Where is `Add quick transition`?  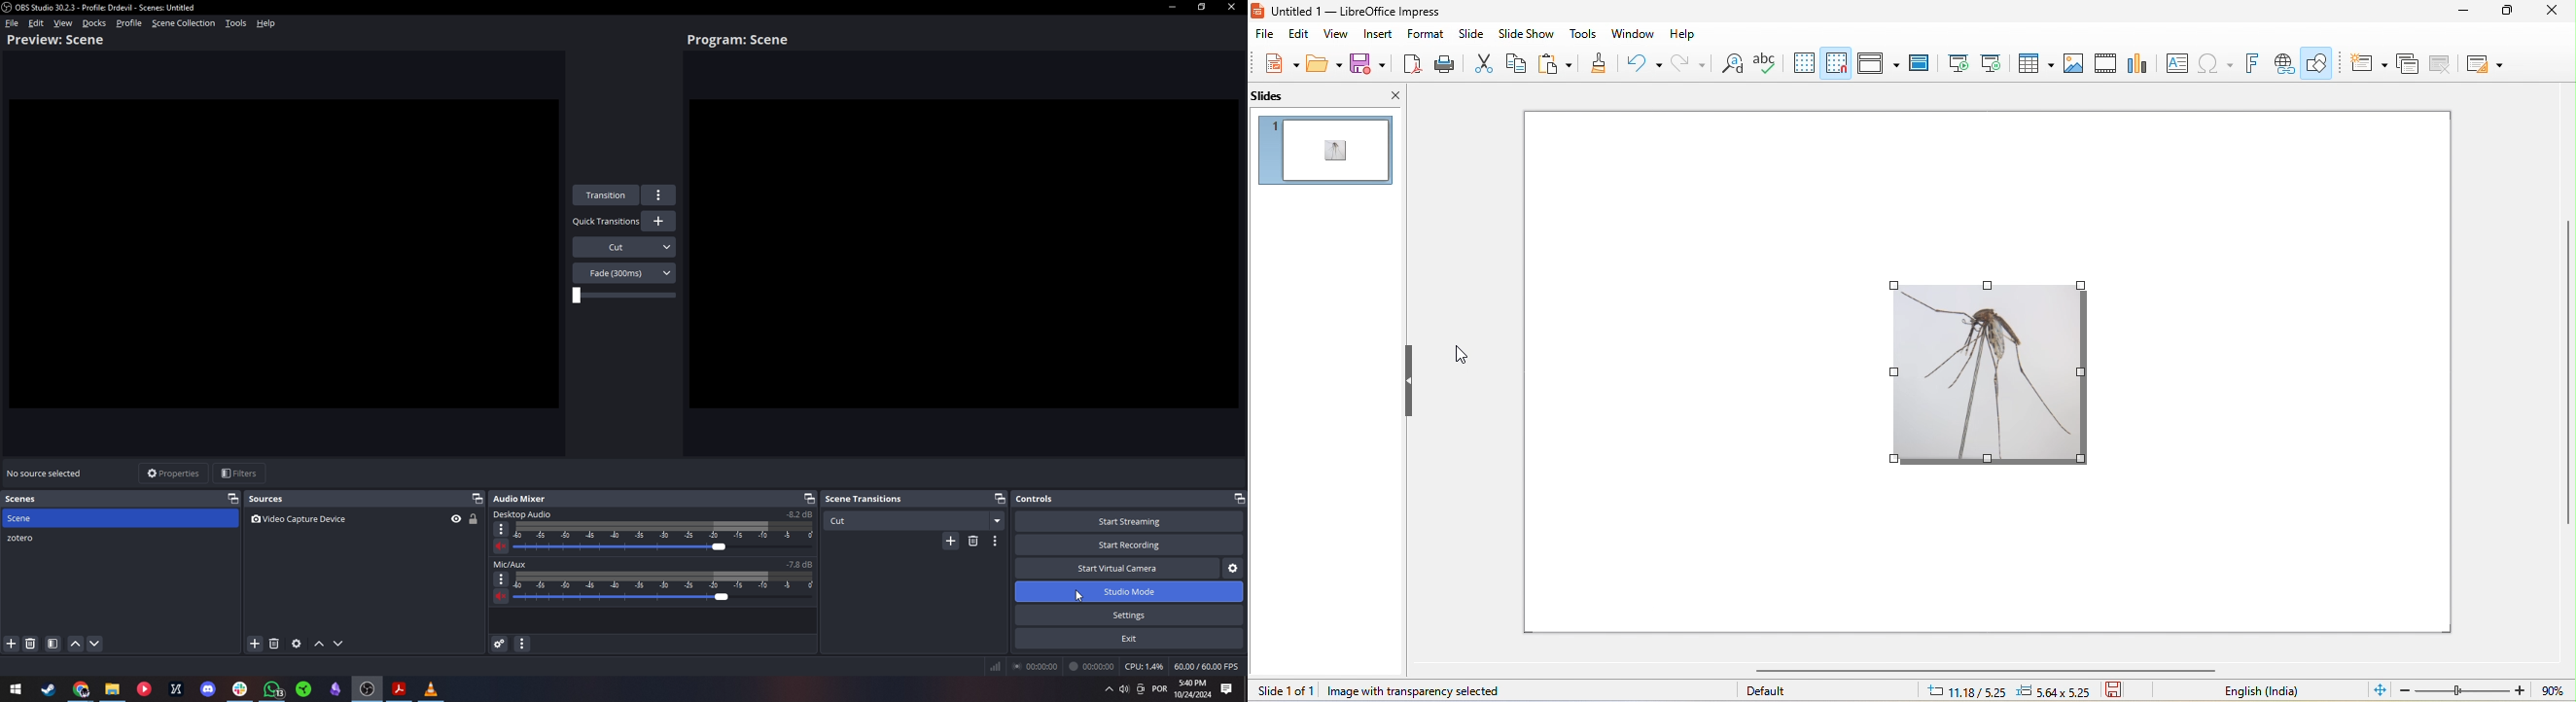 Add quick transition is located at coordinates (659, 221).